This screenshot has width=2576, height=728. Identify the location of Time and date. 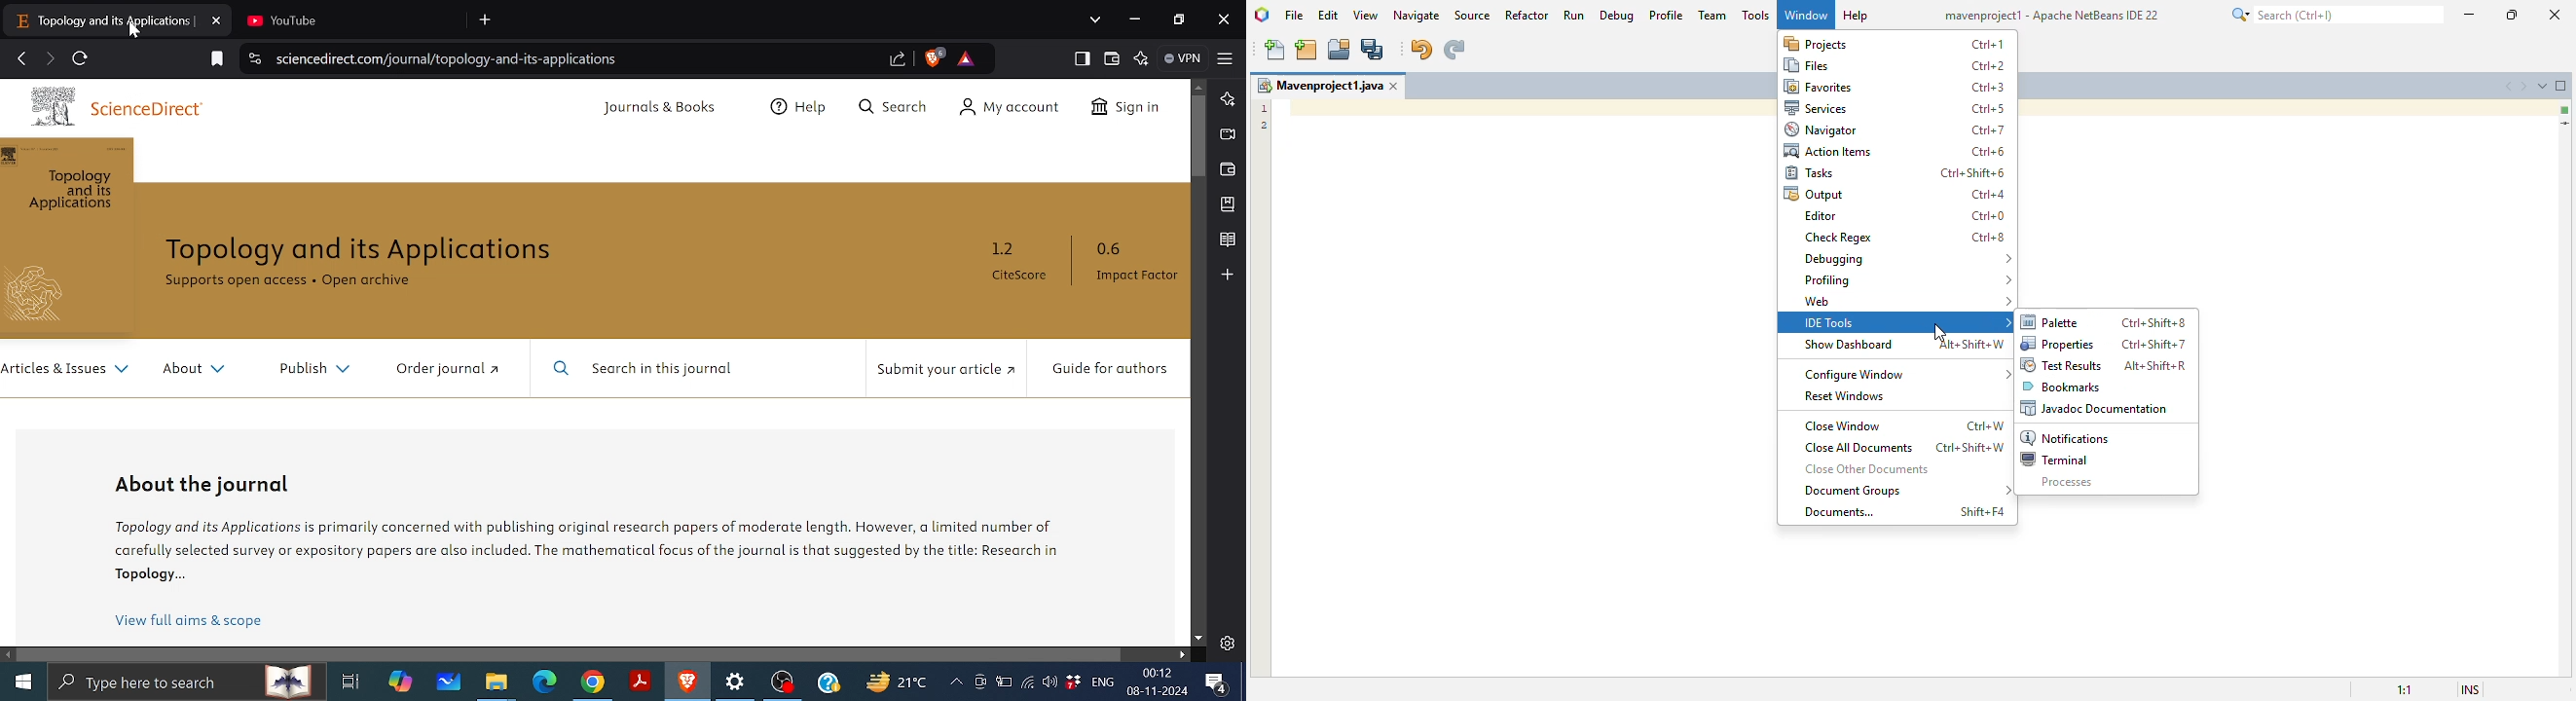
(1159, 682).